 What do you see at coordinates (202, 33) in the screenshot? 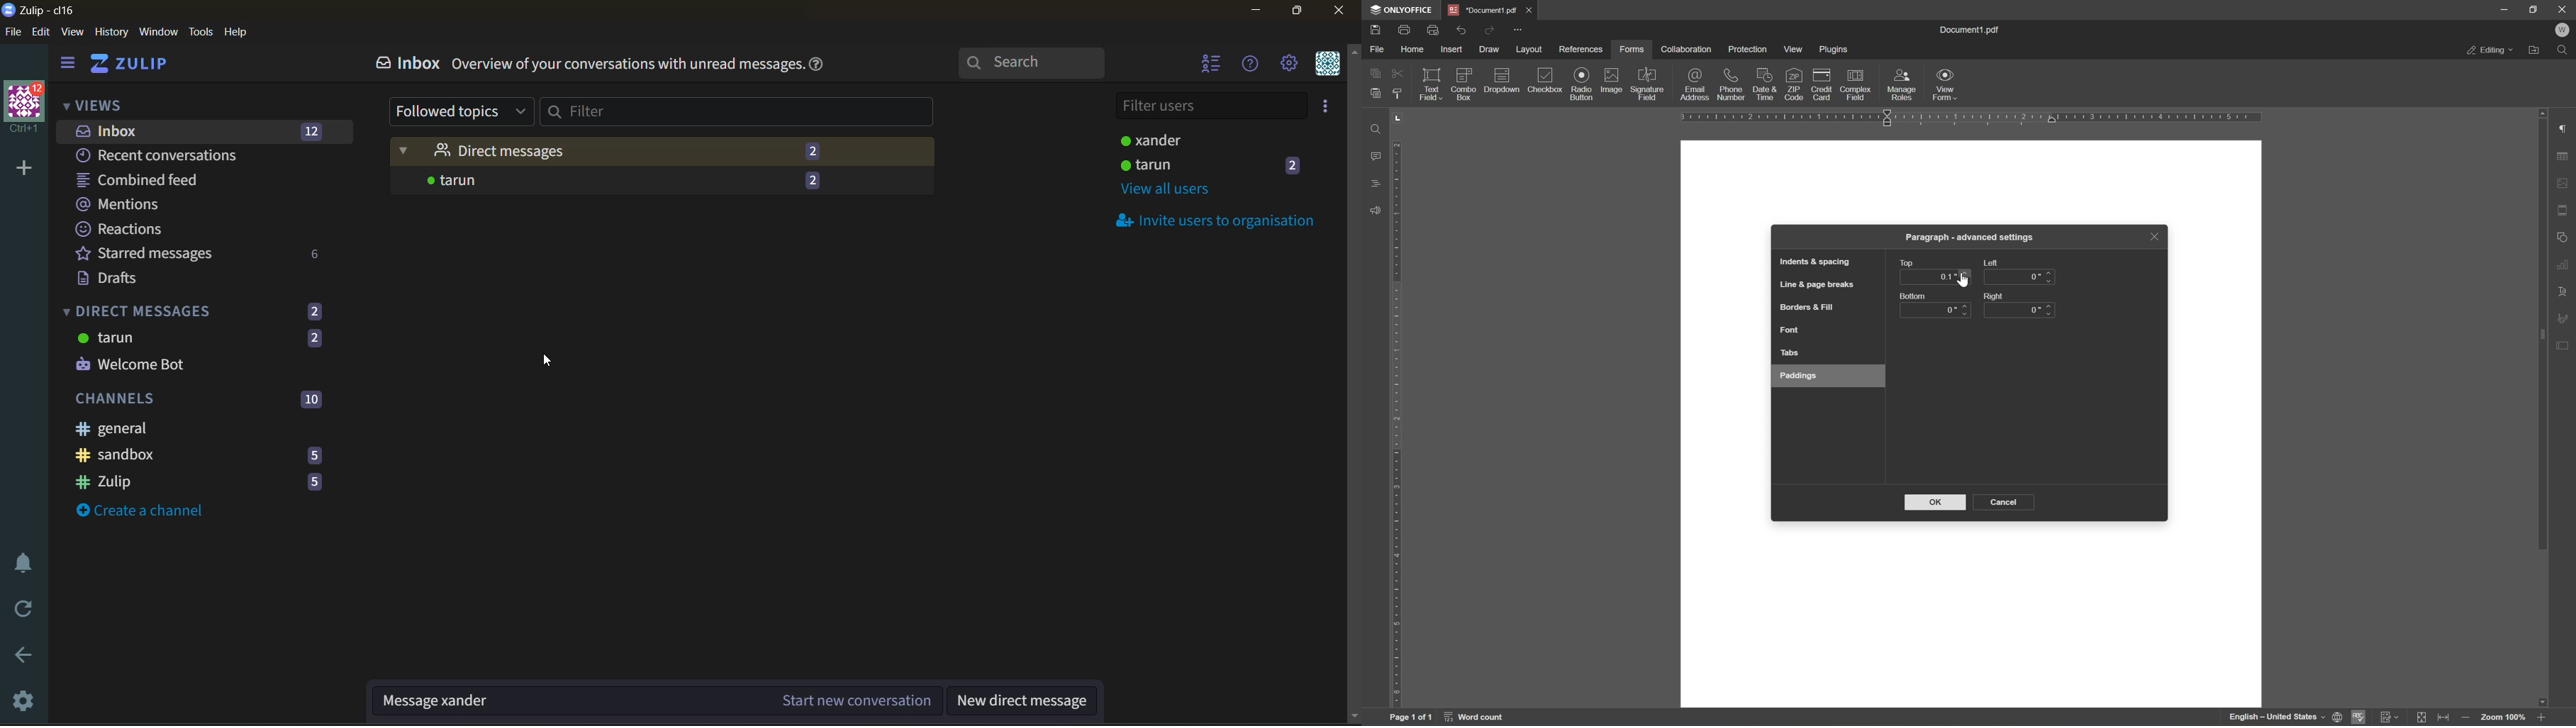
I see `tools` at bounding box center [202, 33].